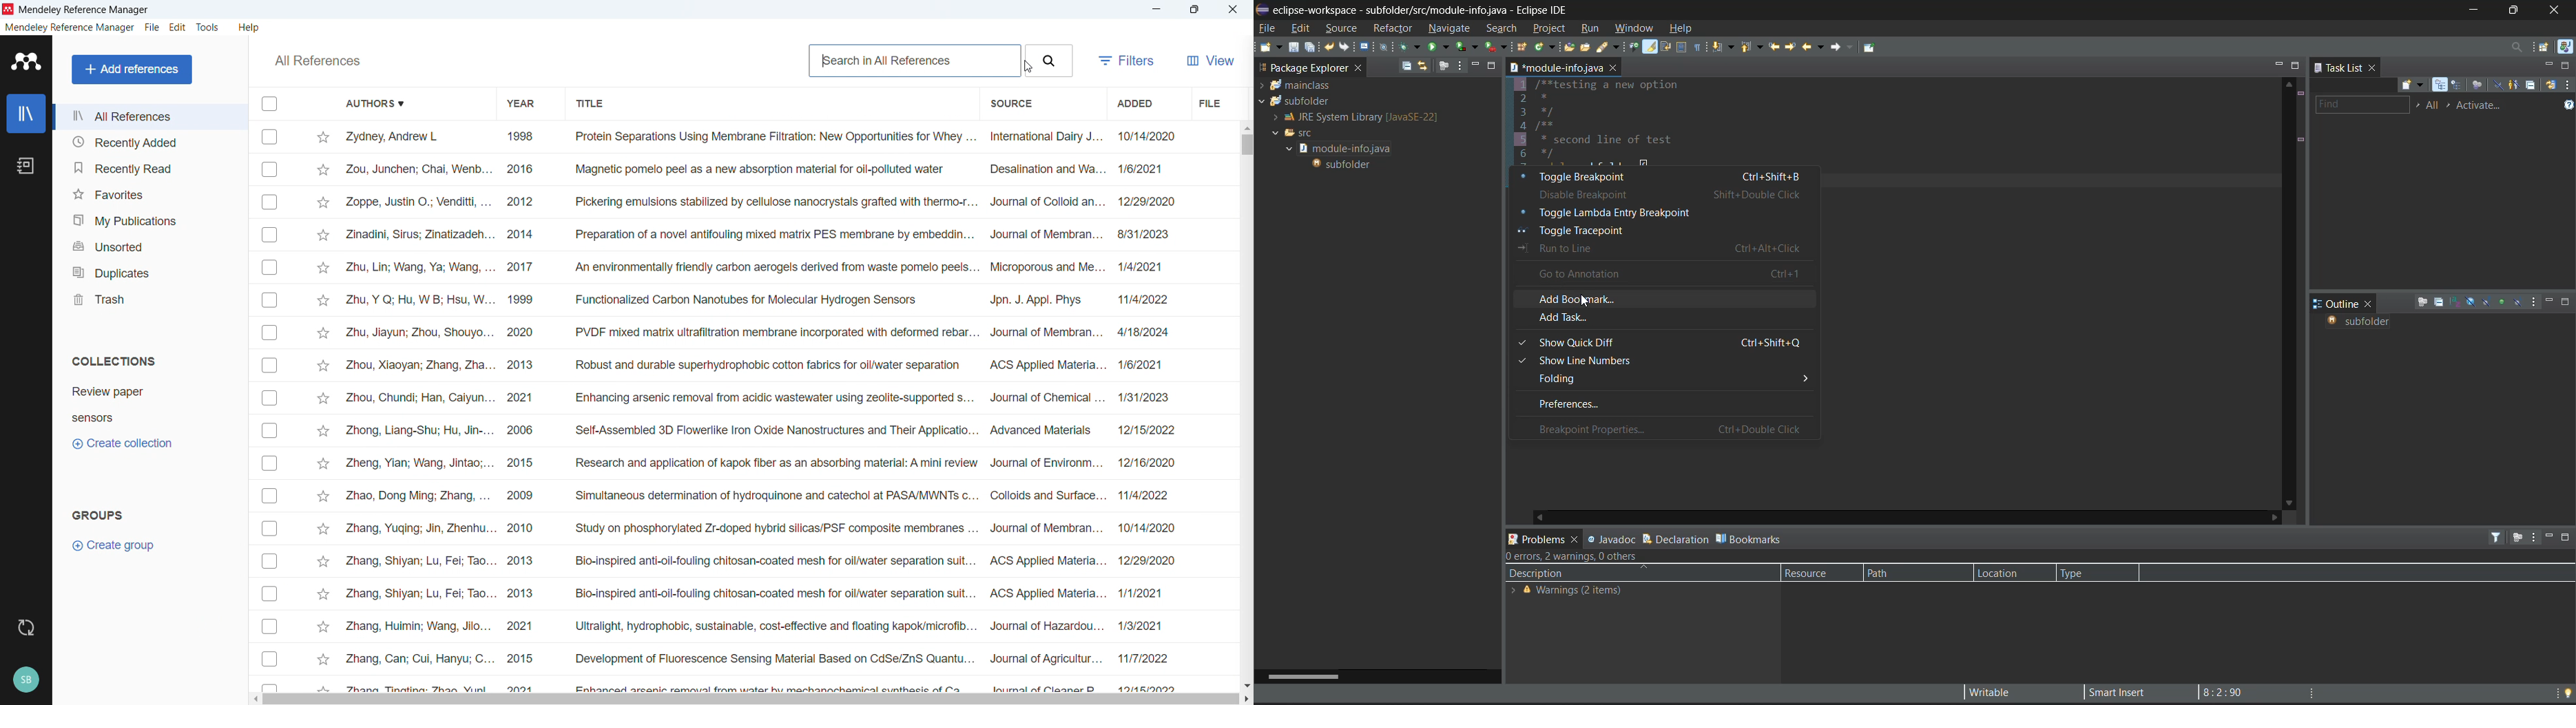 Image resolution: width=2576 pixels, height=728 pixels. Describe the element at coordinates (1580, 574) in the screenshot. I see `description` at that location.